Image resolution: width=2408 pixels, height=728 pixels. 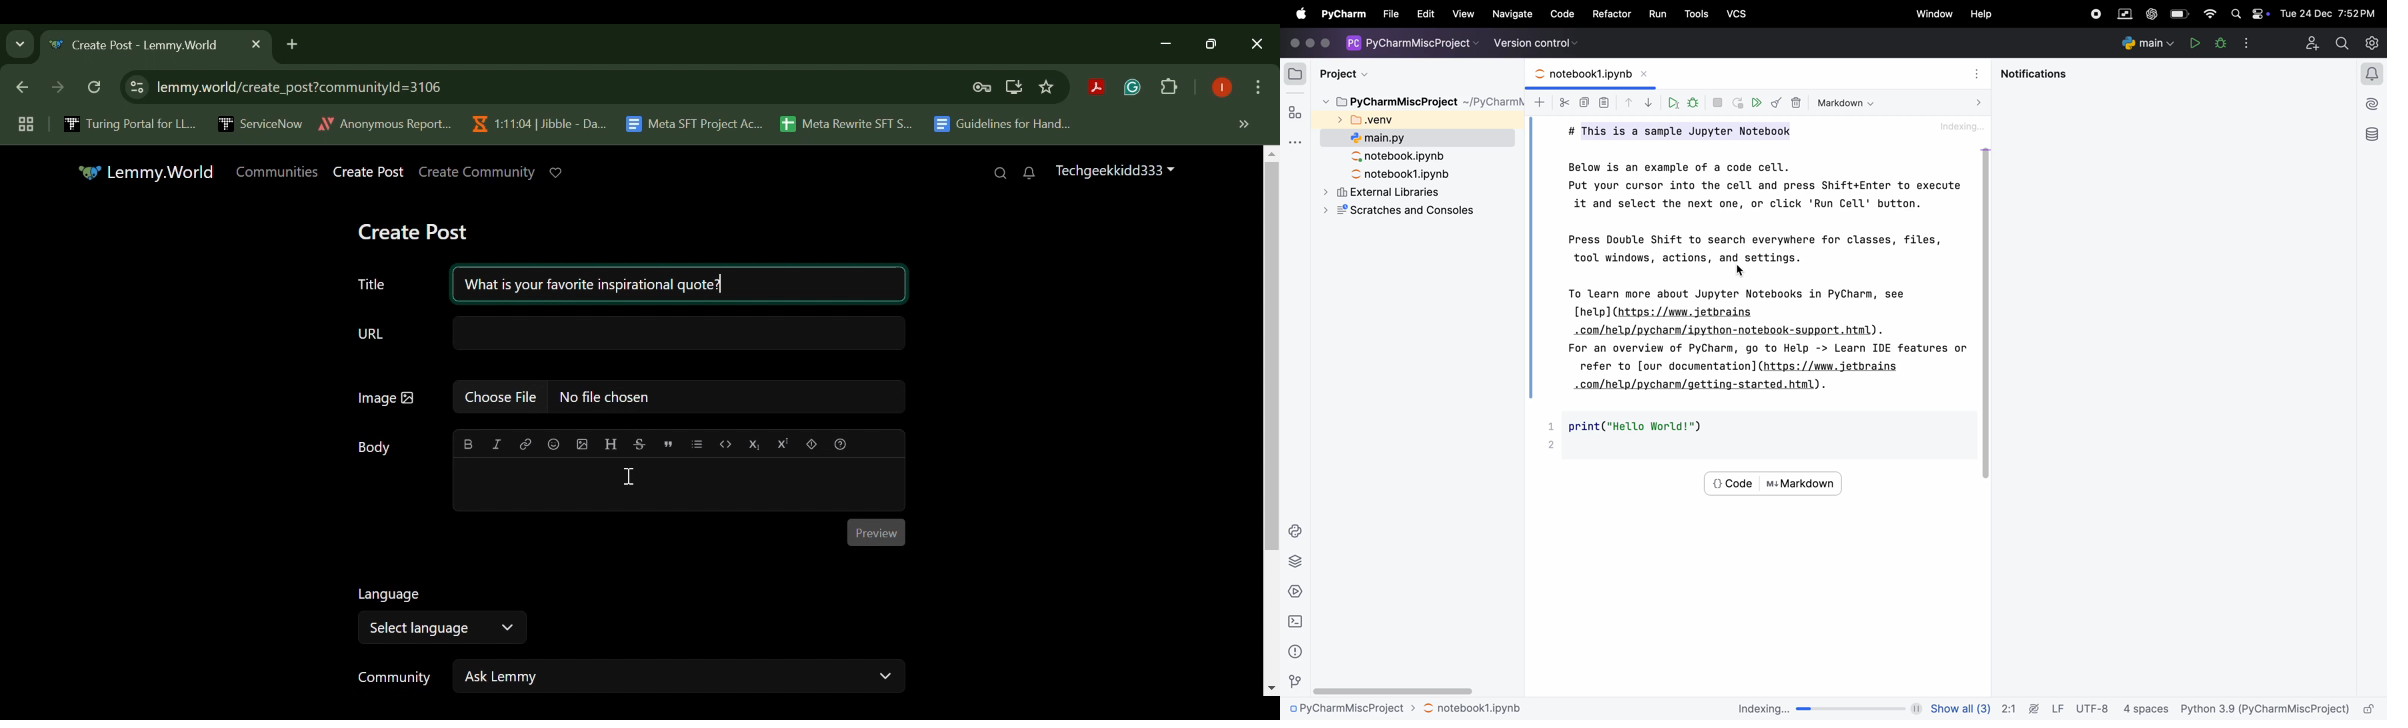 What do you see at coordinates (1693, 102) in the screenshot?
I see `bug` at bounding box center [1693, 102].